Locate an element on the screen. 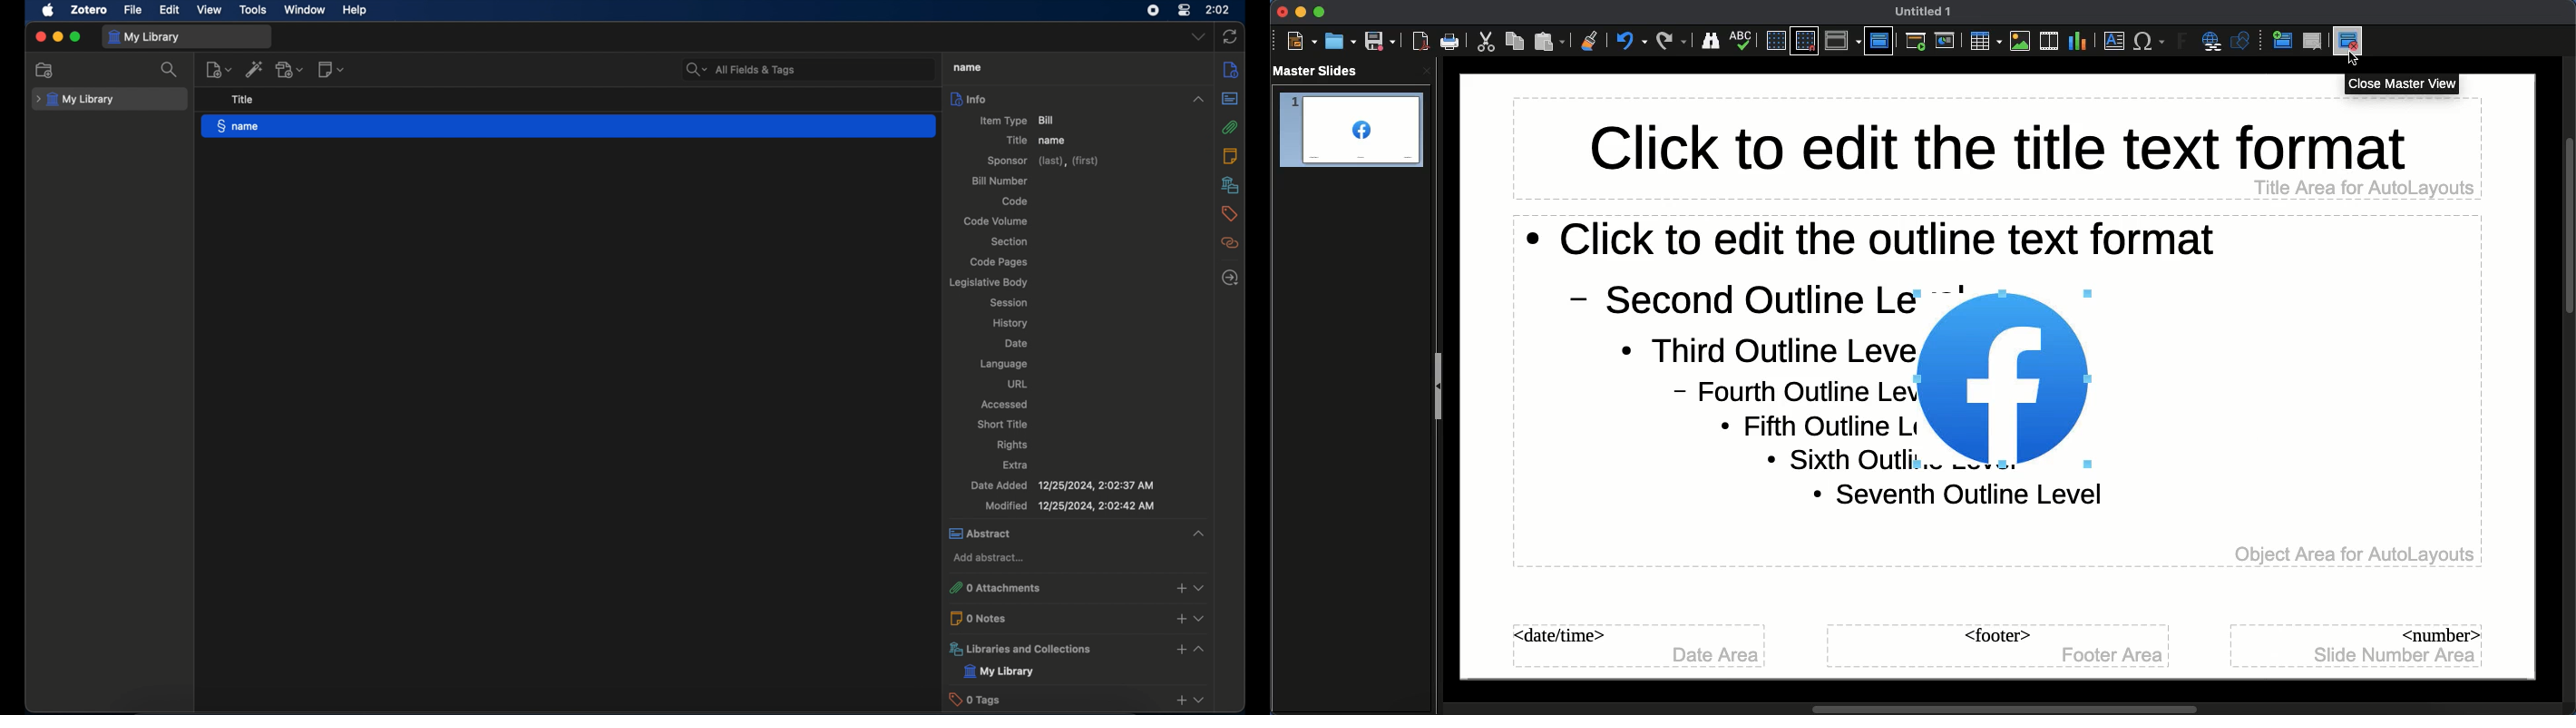  Master slide title is located at coordinates (2000, 151).